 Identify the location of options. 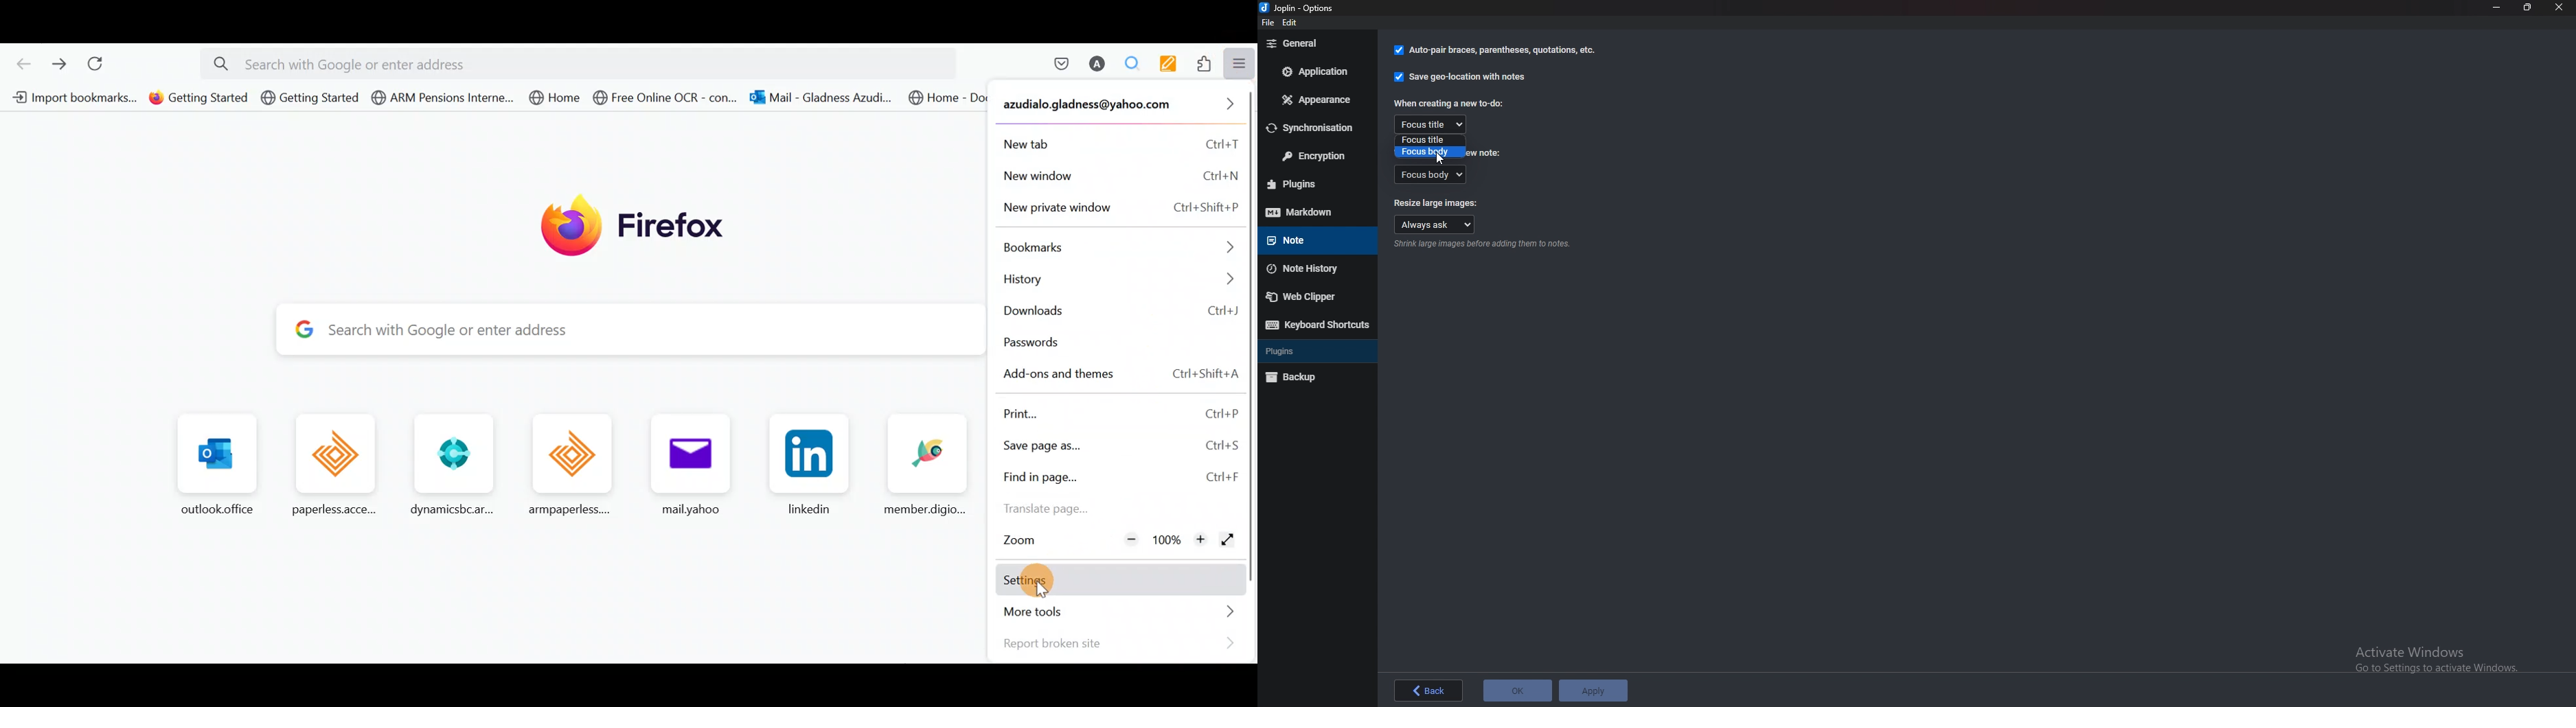
(1303, 8).